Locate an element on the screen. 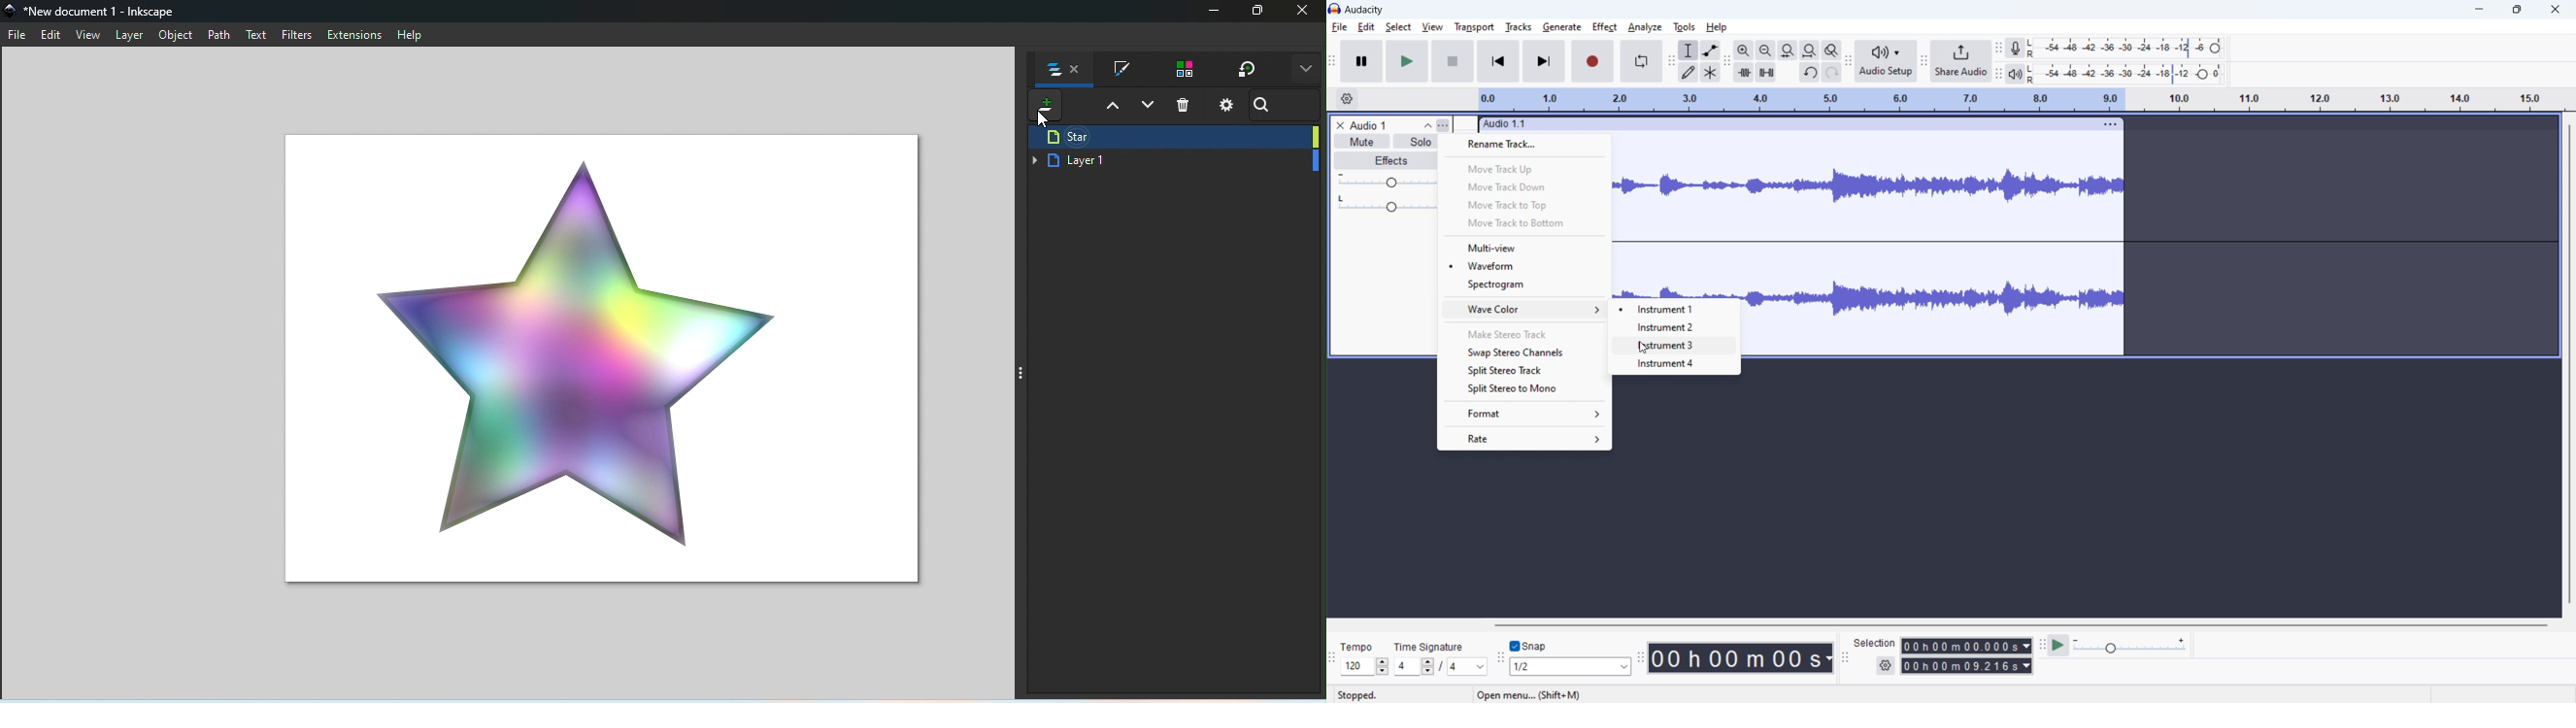 This screenshot has width=2576, height=728. select is located at coordinates (1398, 27).